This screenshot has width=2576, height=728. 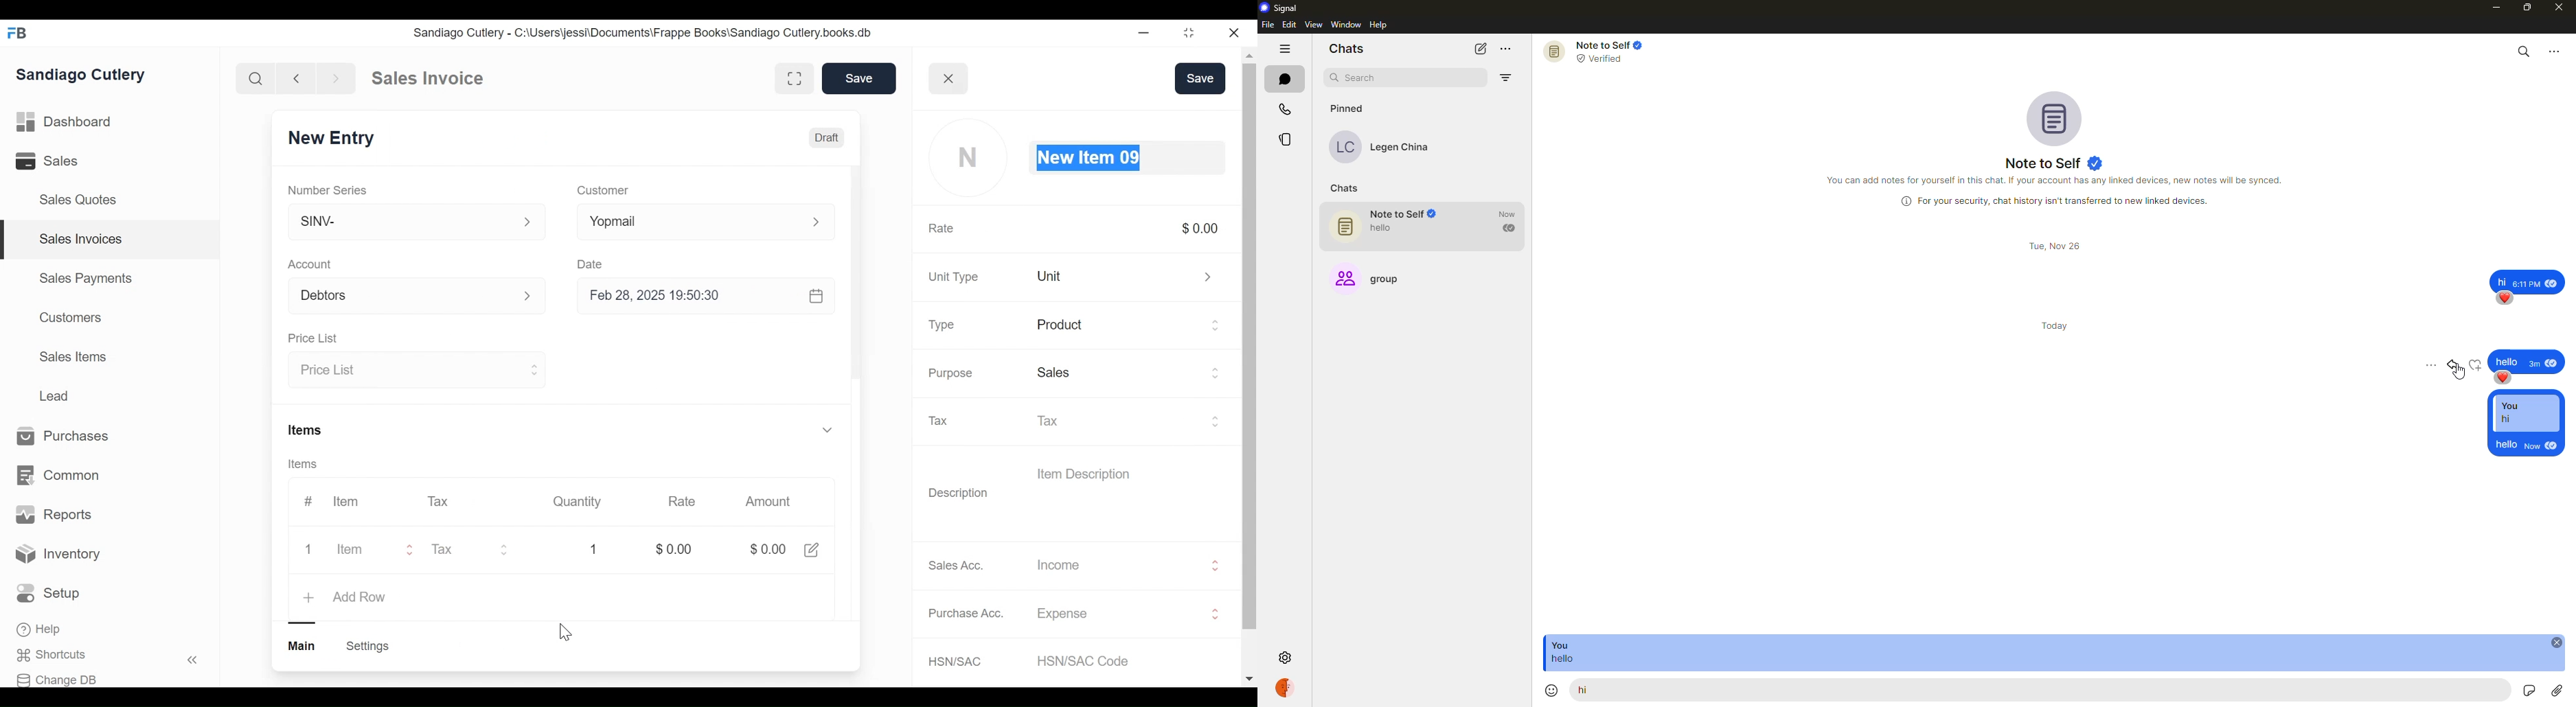 I want to click on group, so click(x=1379, y=279).